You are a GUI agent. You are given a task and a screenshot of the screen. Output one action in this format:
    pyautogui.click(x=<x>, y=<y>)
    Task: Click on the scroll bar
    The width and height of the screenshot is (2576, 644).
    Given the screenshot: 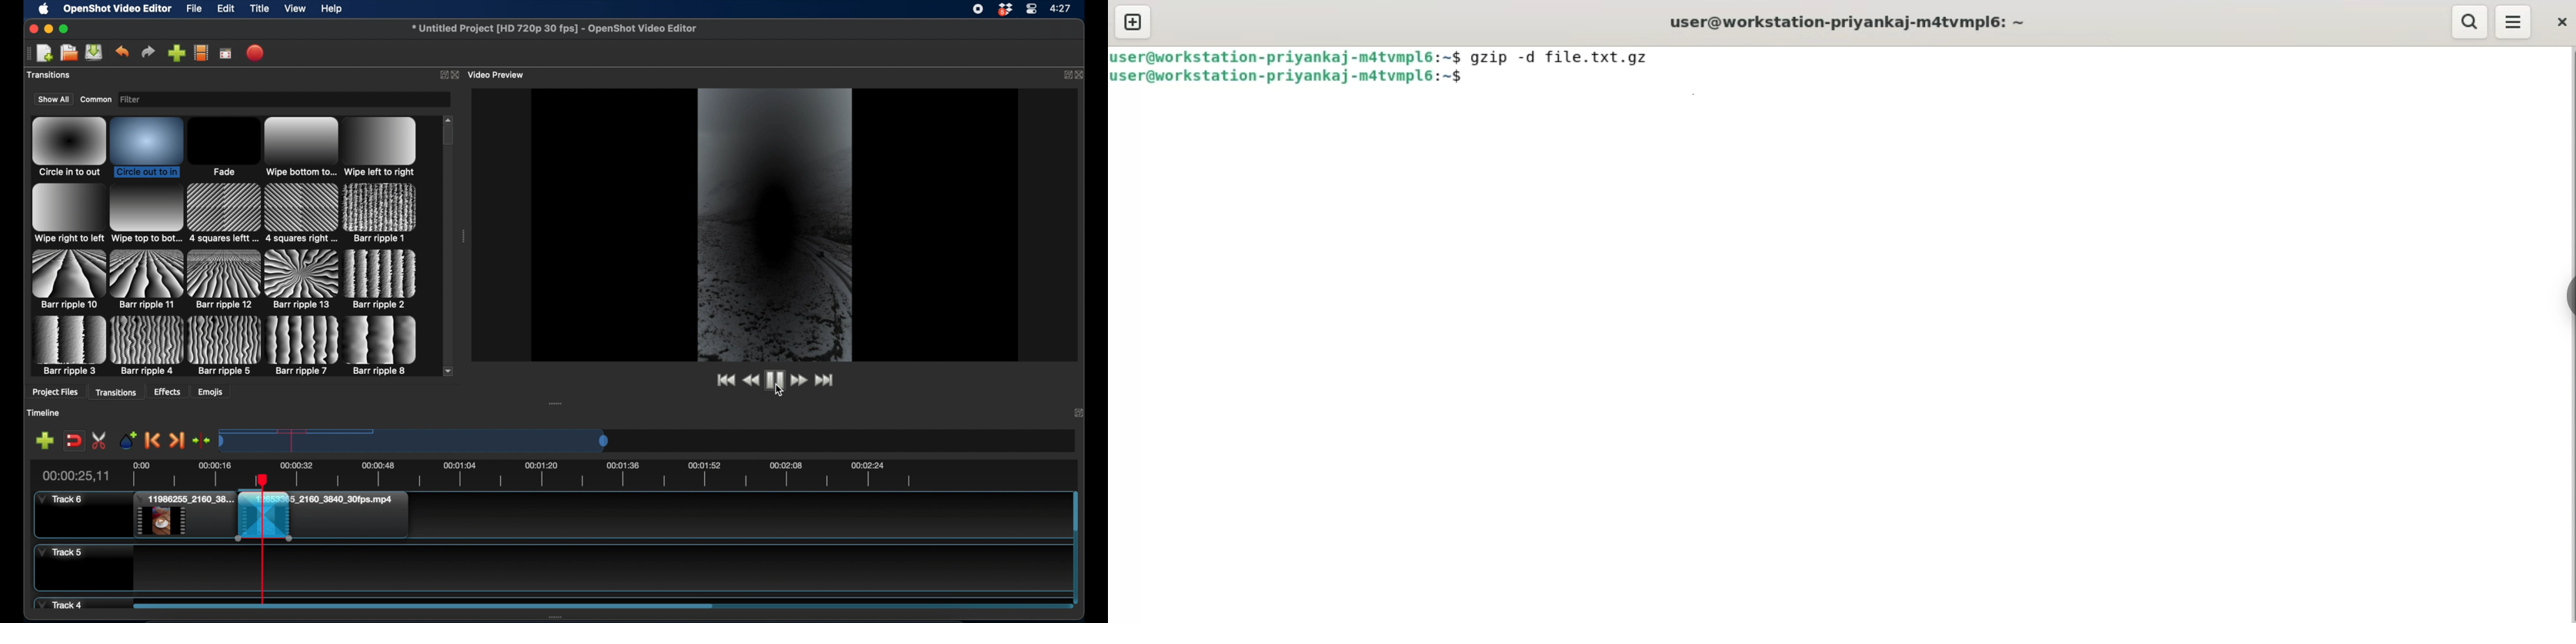 What is the action you would take?
    pyautogui.click(x=1075, y=512)
    